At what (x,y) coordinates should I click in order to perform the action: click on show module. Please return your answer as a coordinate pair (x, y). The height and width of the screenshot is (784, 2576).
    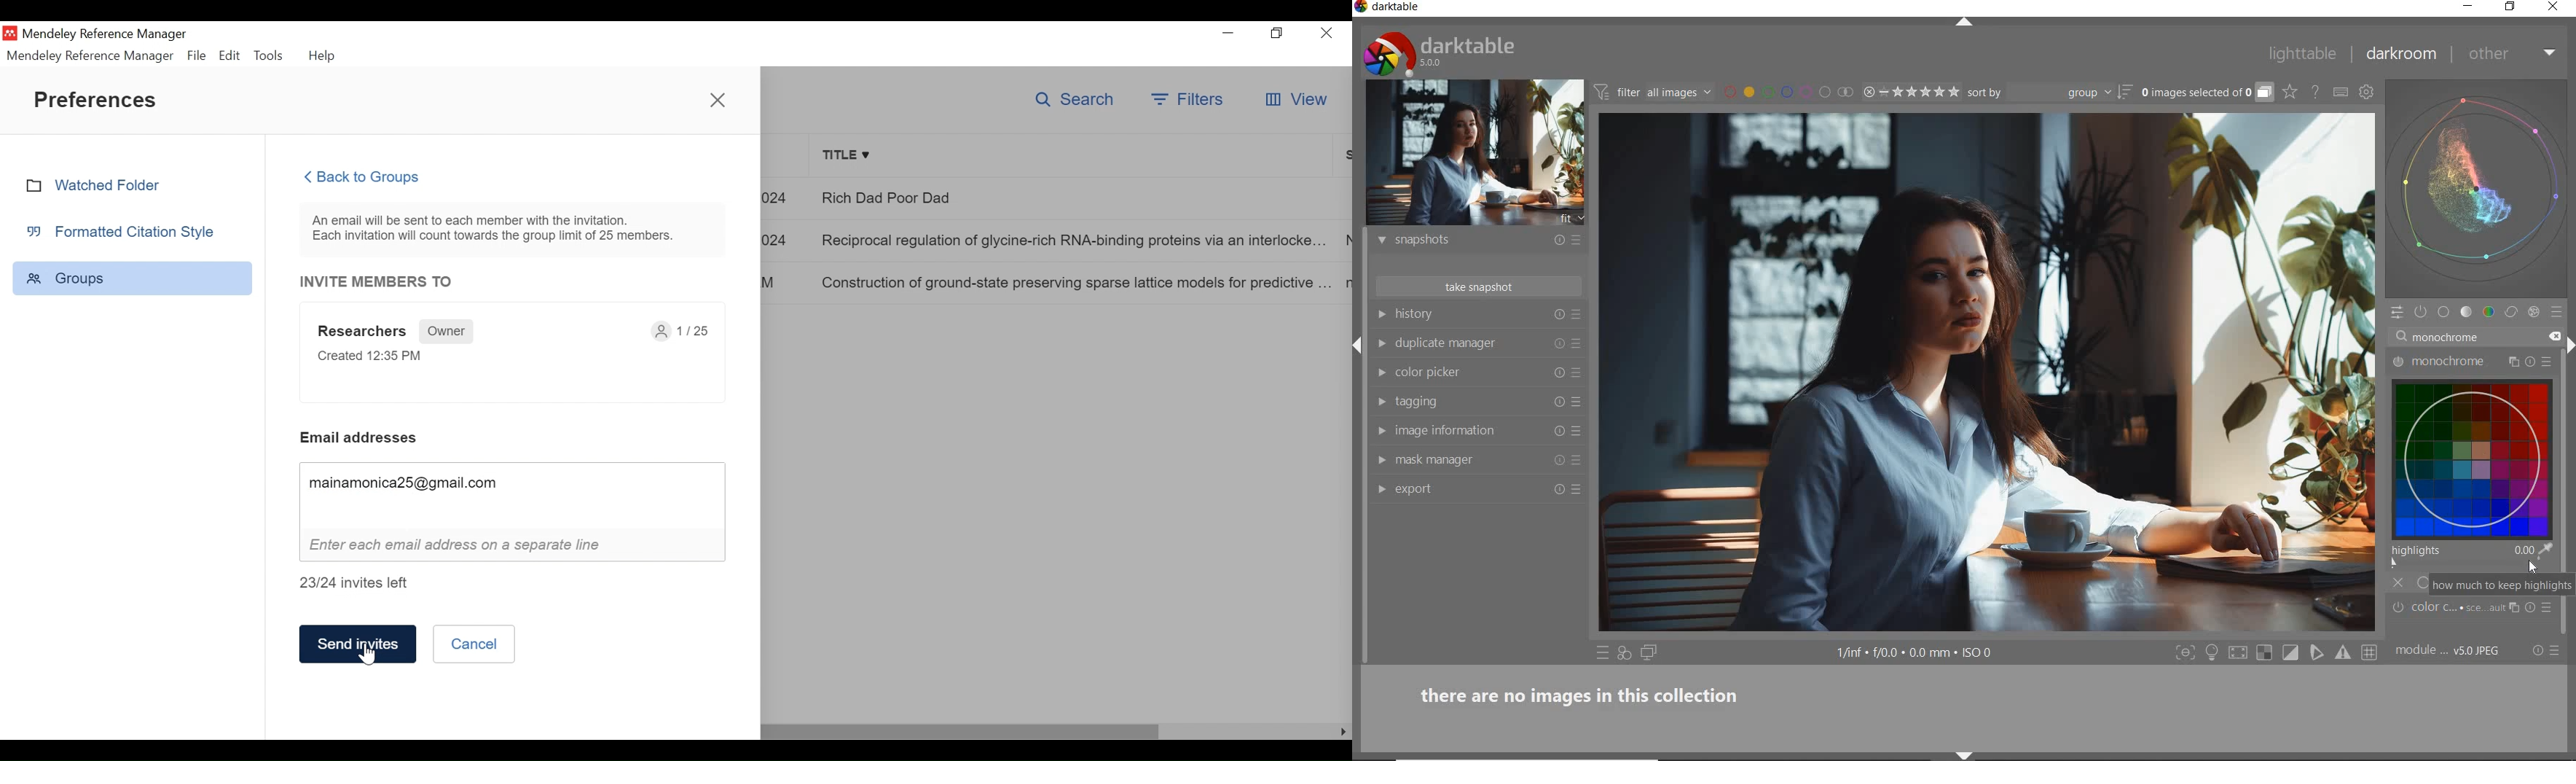
    Looking at the image, I should click on (1379, 402).